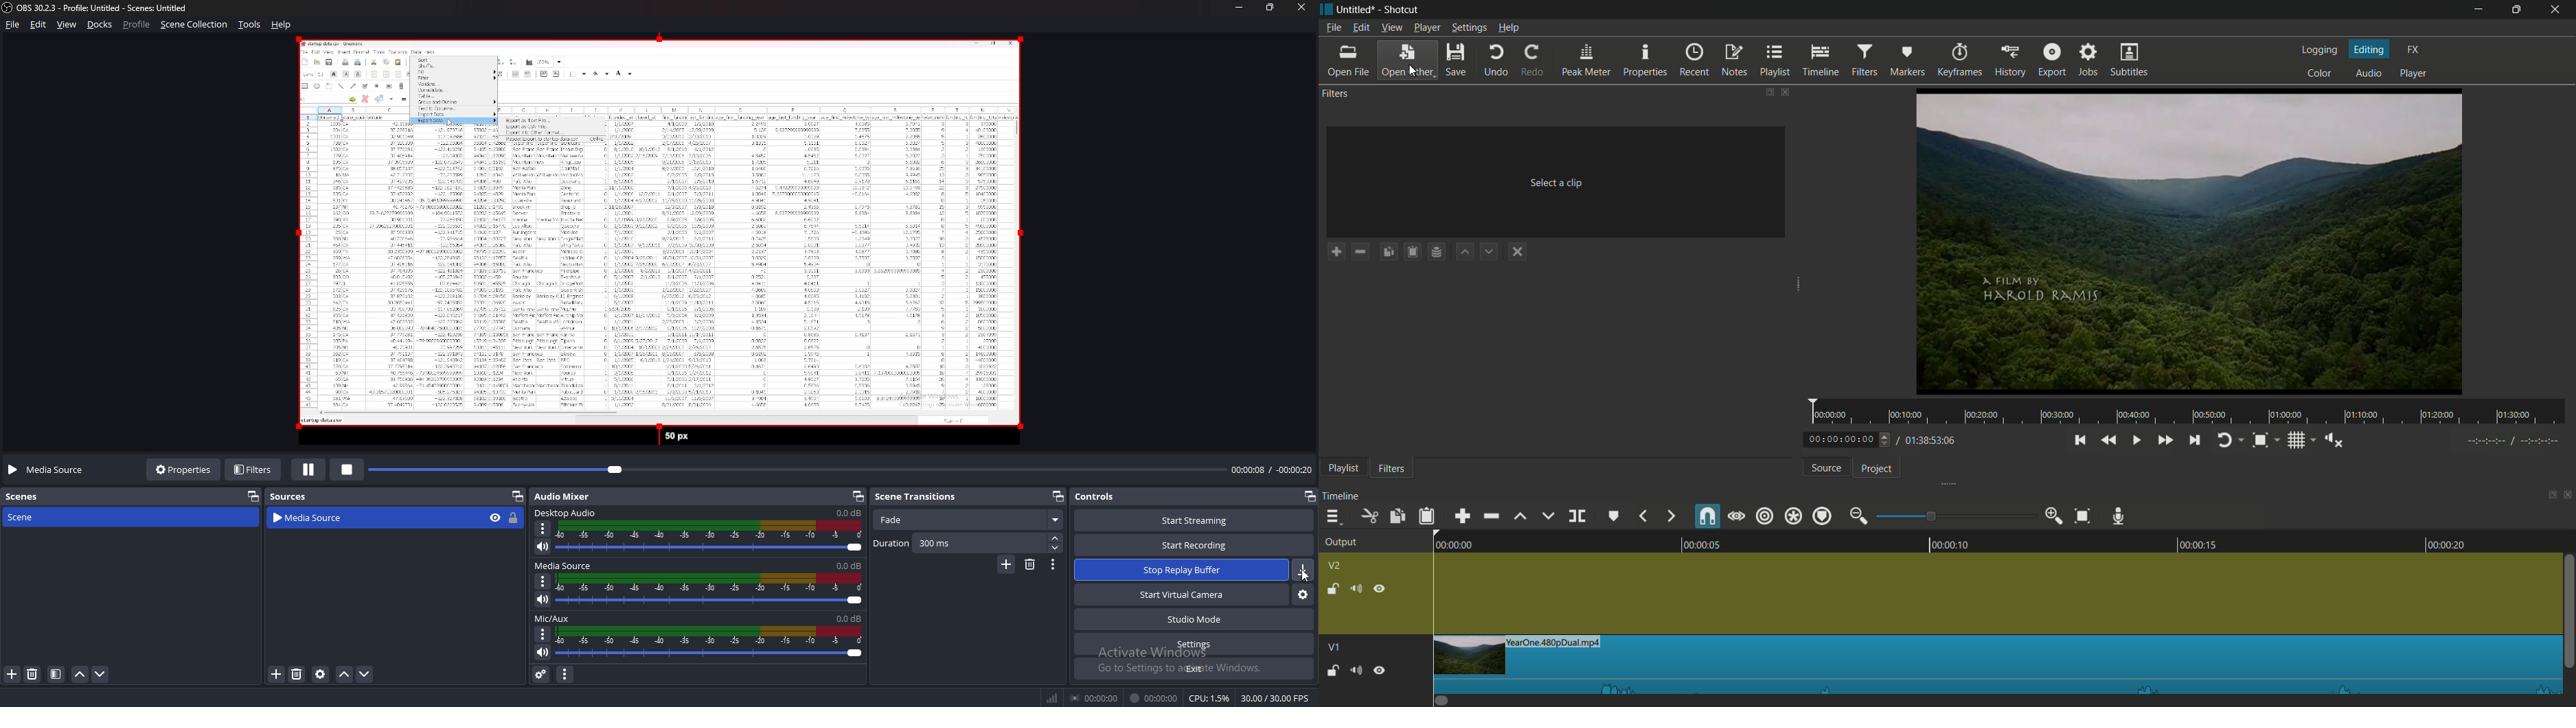 The height and width of the screenshot is (728, 2576). I want to click on options, so click(544, 529).